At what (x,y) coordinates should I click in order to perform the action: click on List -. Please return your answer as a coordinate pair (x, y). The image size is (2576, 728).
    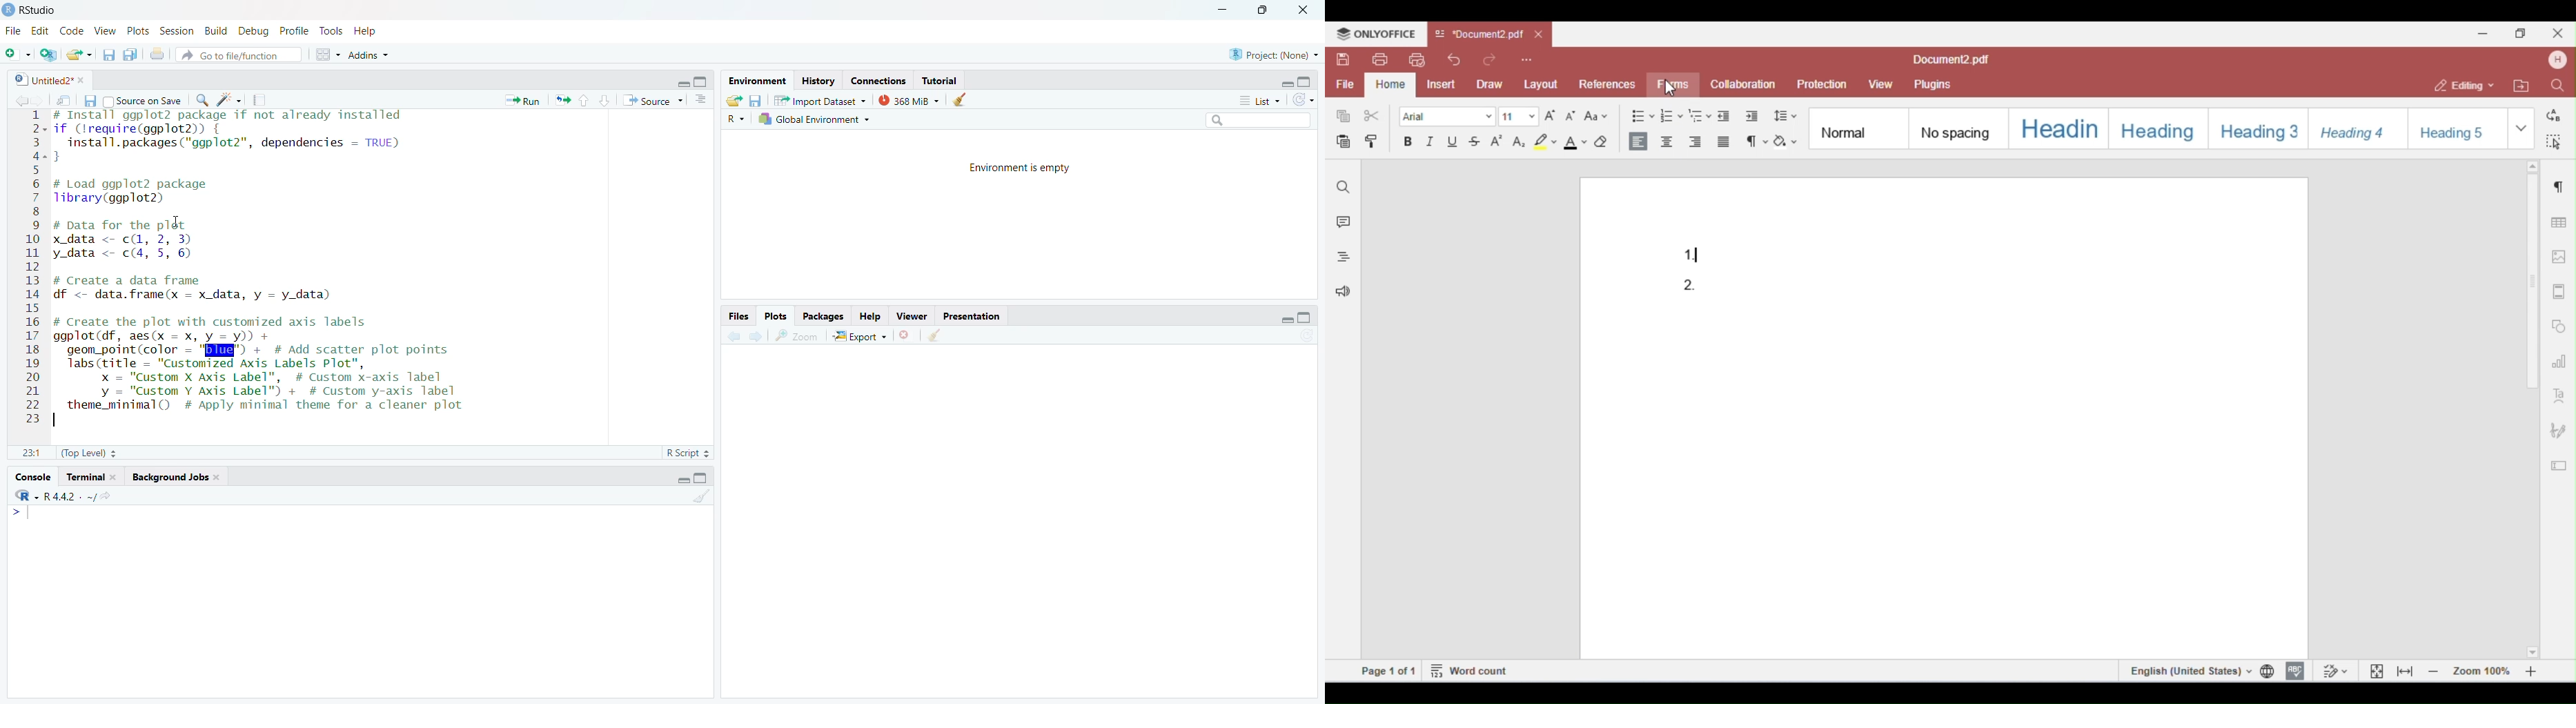
    Looking at the image, I should click on (1257, 101).